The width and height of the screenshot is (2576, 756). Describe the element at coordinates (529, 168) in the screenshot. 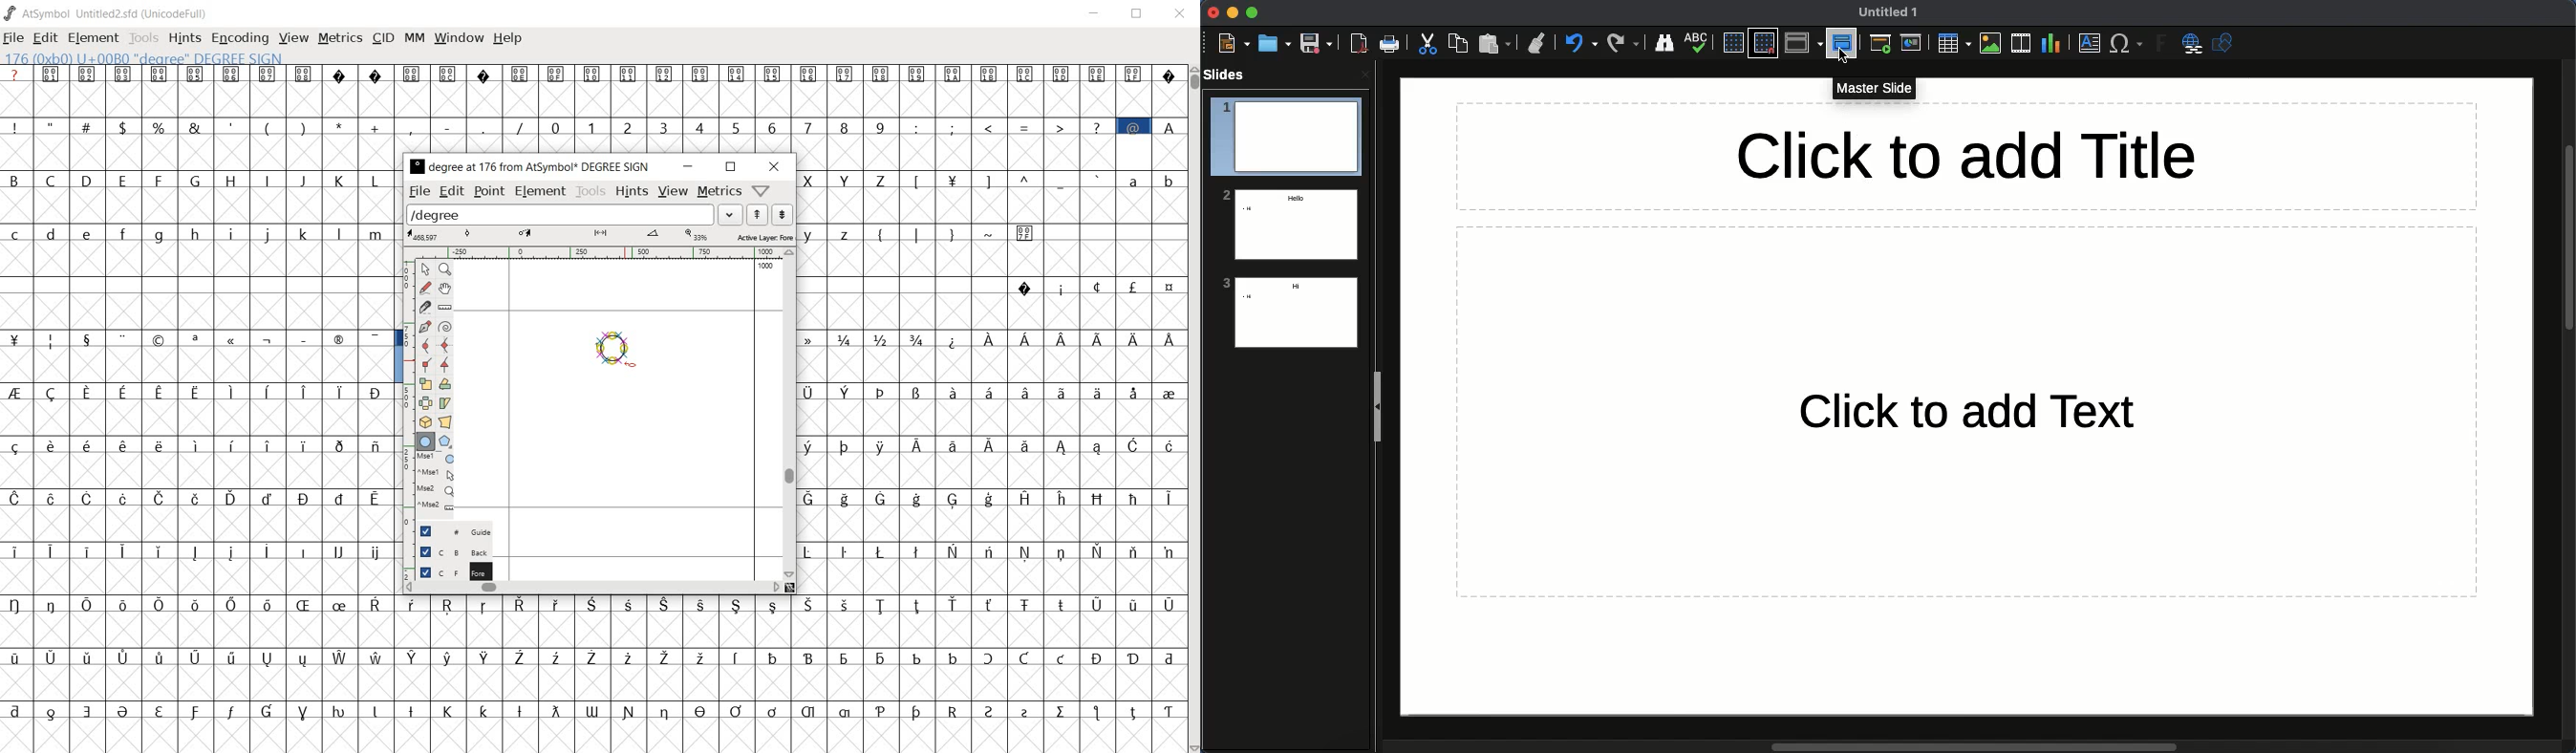

I see `degree at 176 from AtSymbol Degree Sign` at that location.